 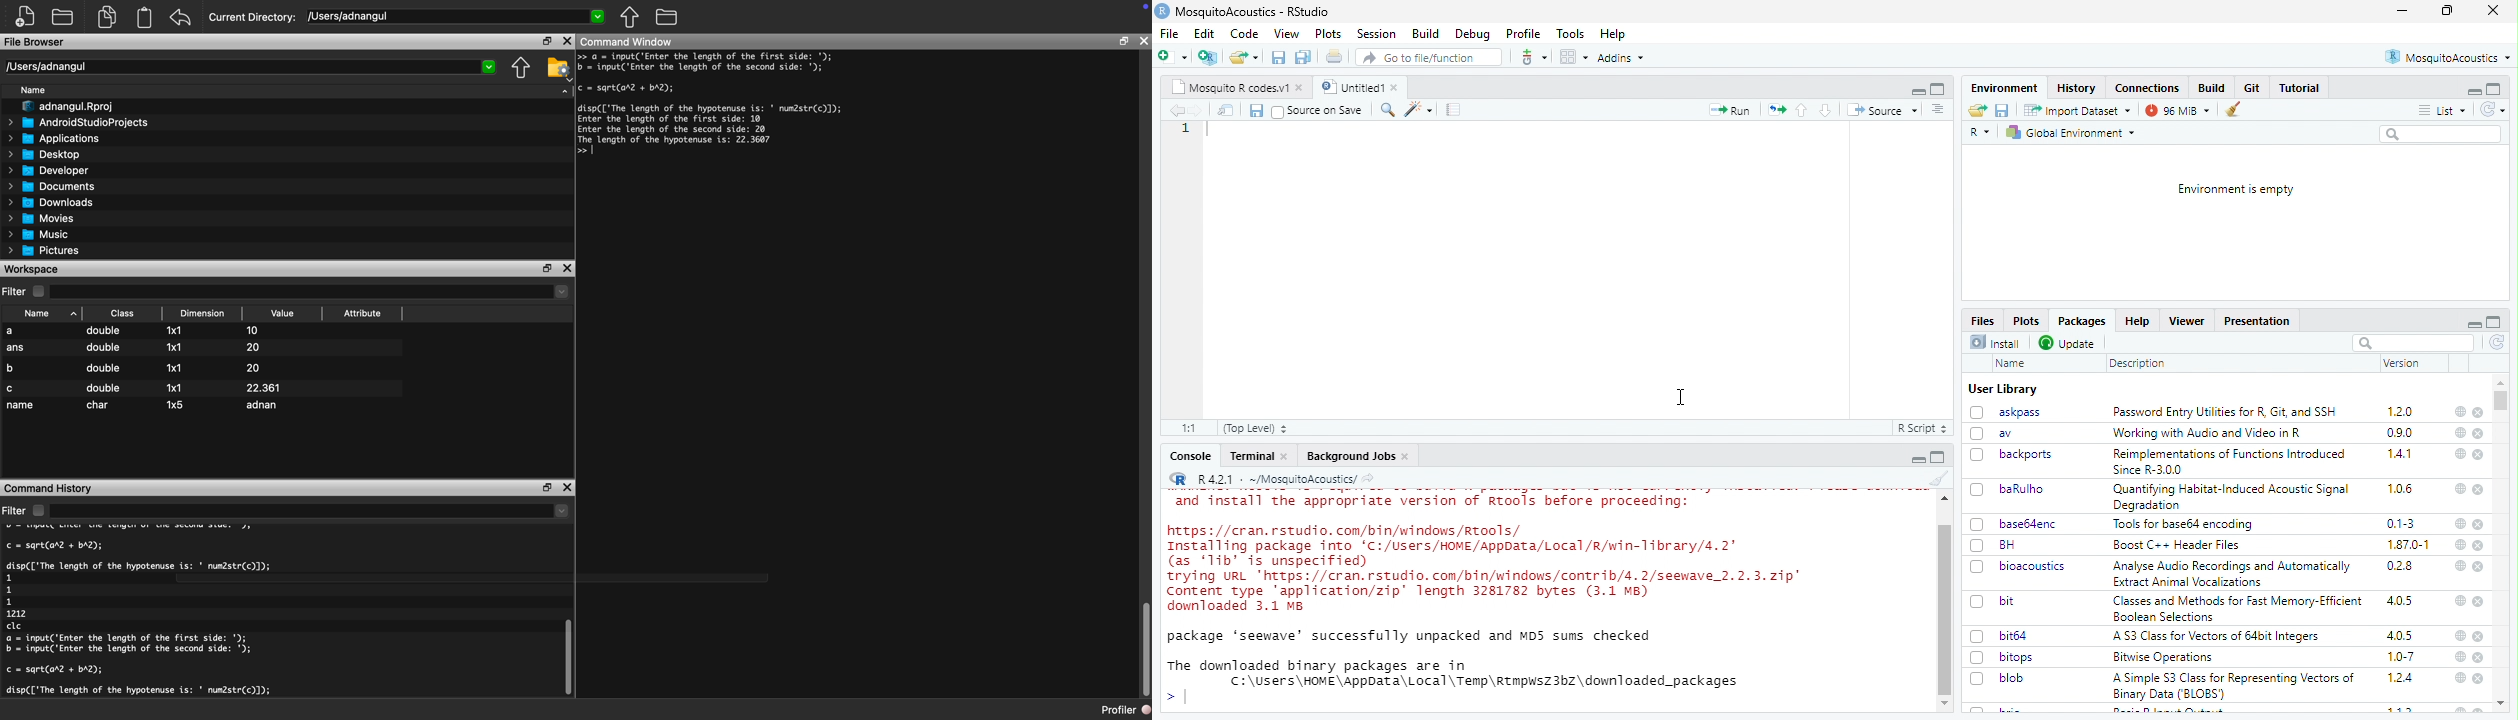 What do you see at coordinates (2006, 88) in the screenshot?
I see `Environment` at bounding box center [2006, 88].